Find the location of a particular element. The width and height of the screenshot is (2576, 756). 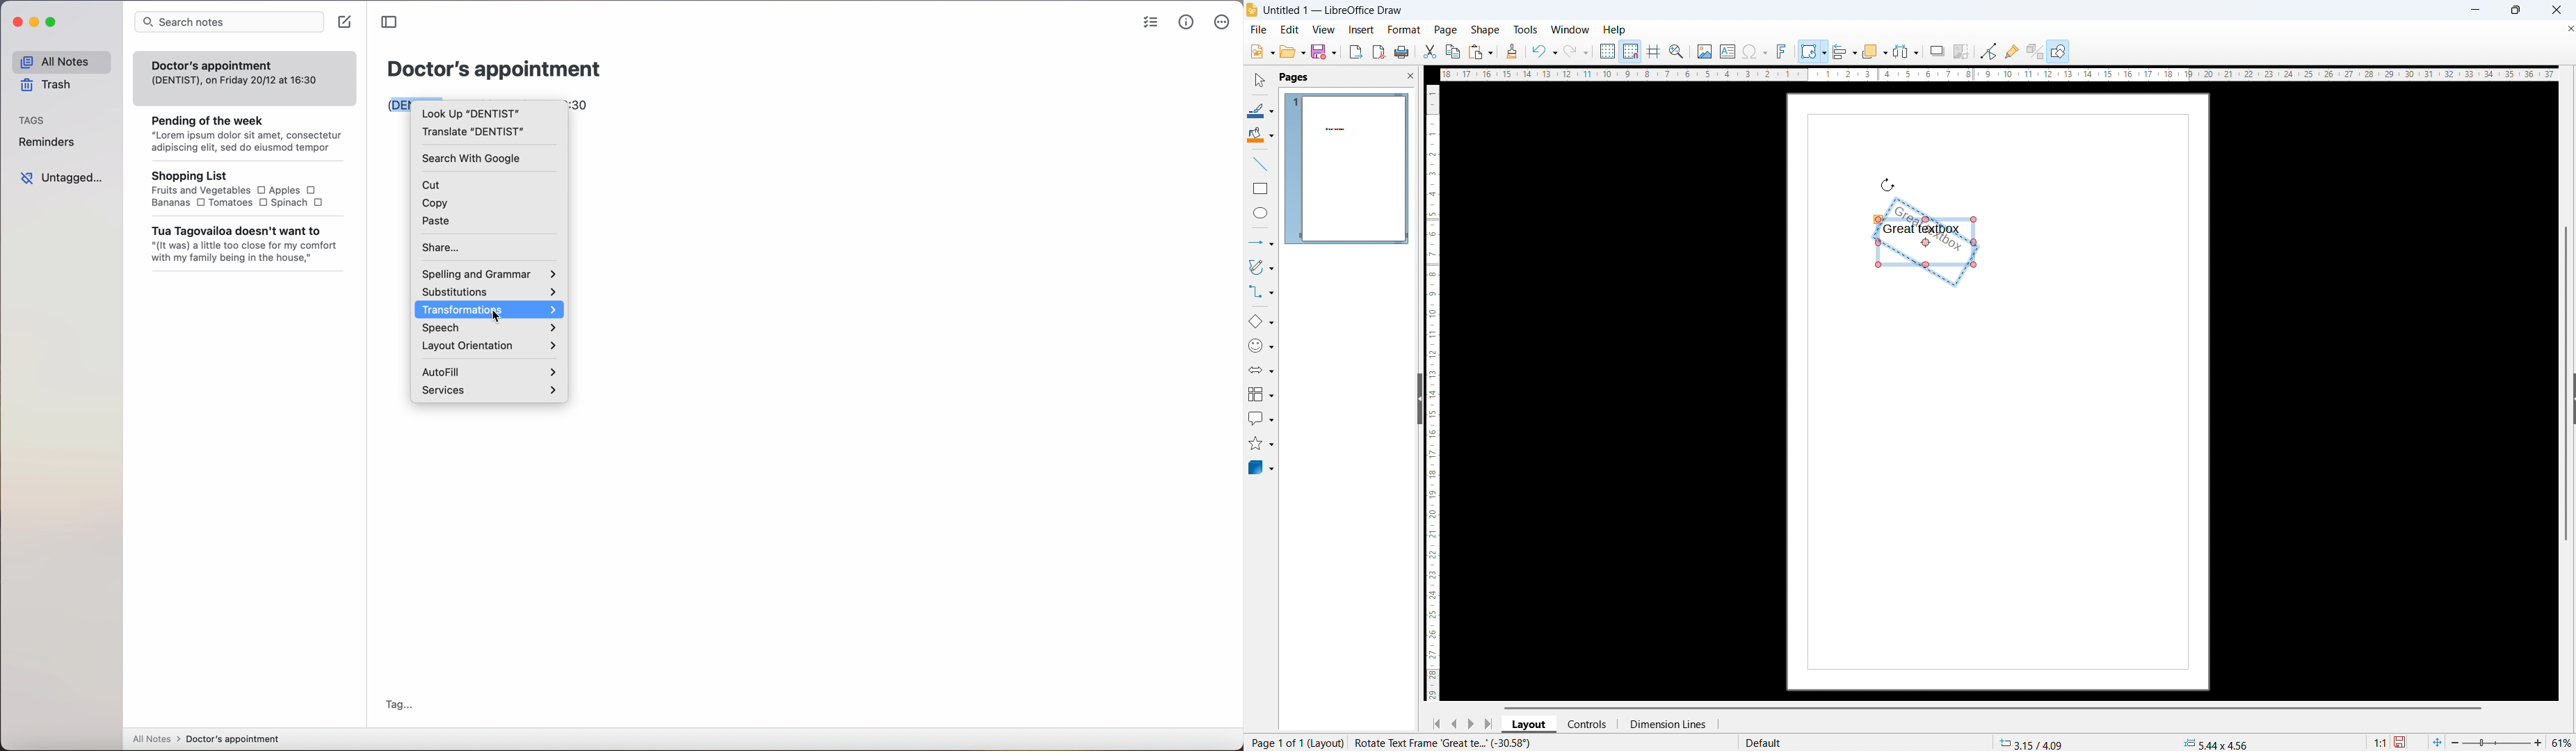

line tool is located at coordinates (1260, 163).